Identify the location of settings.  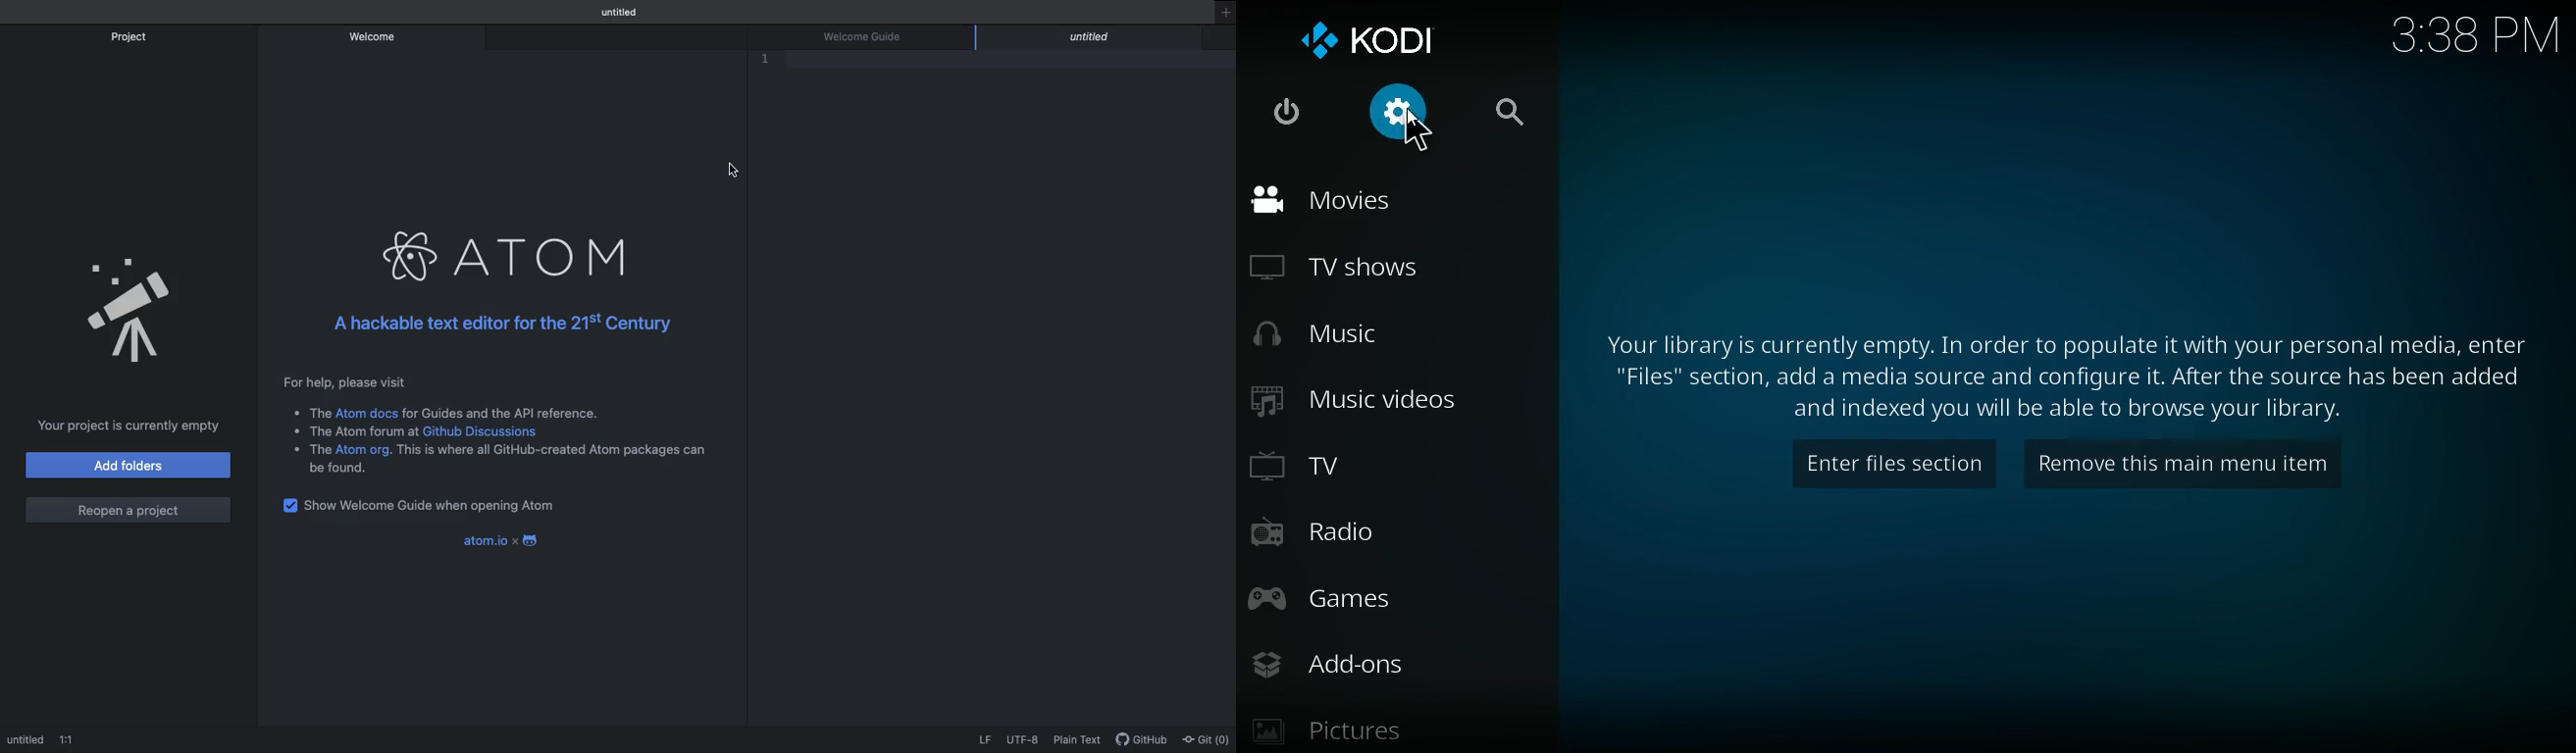
(1406, 114).